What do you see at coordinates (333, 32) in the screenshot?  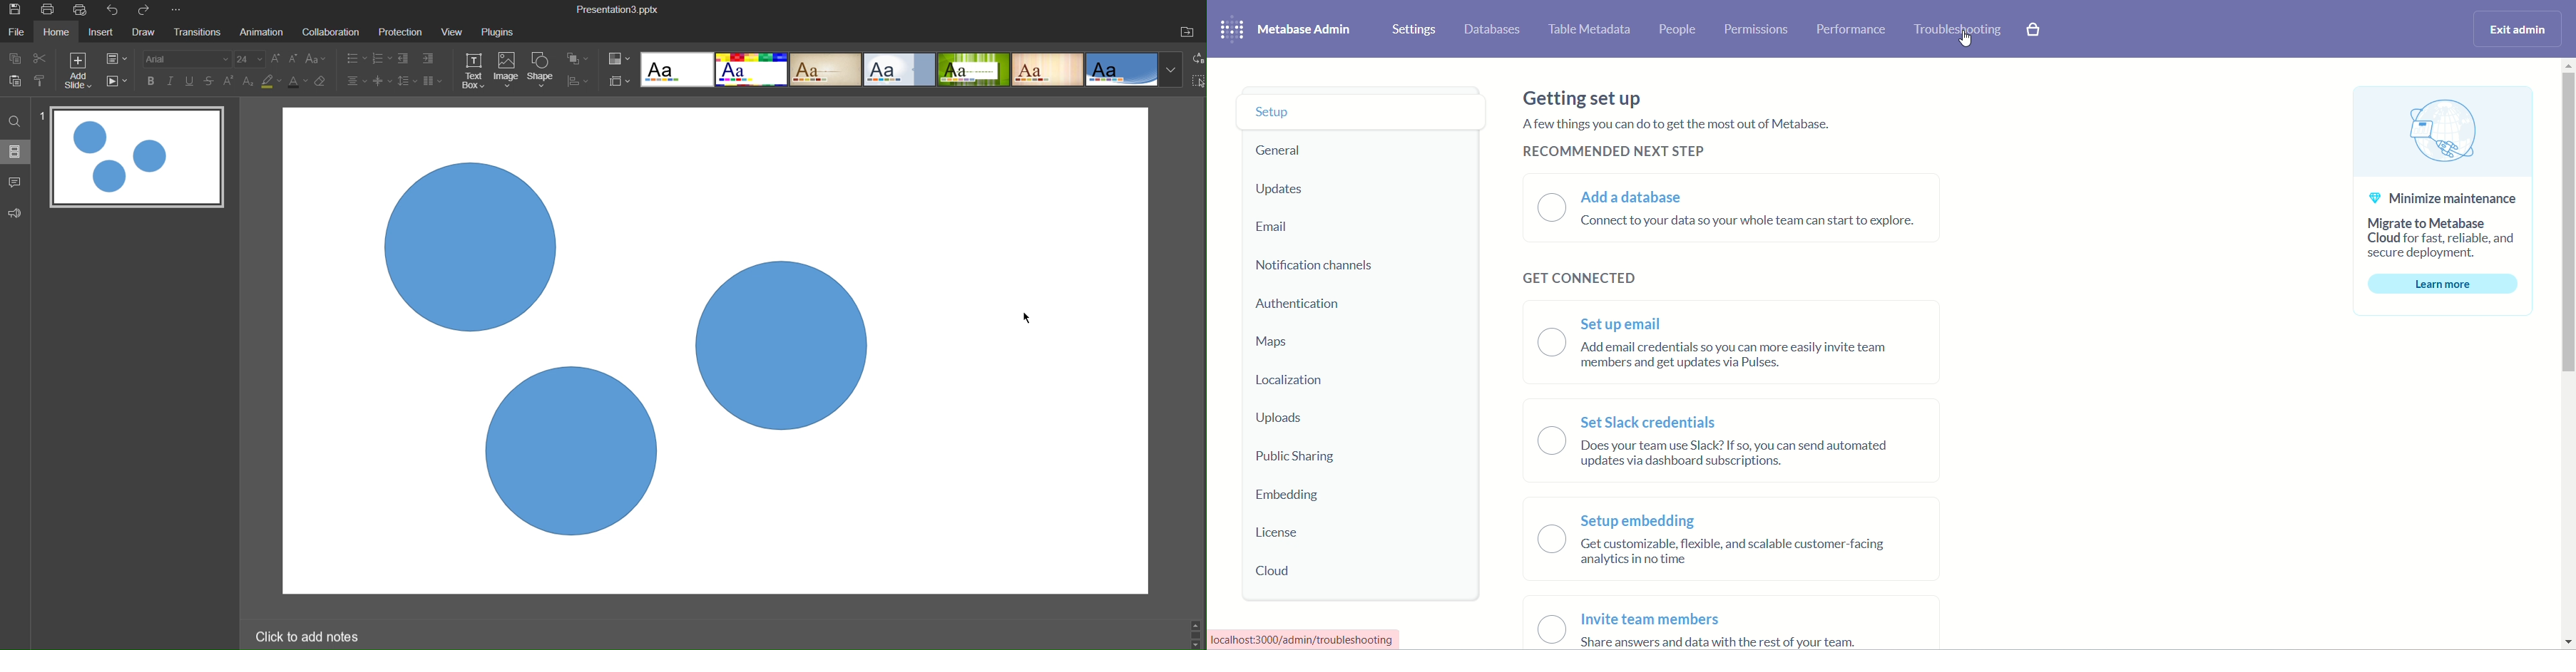 I see `Collaboration` at bounding box center [333, 32].